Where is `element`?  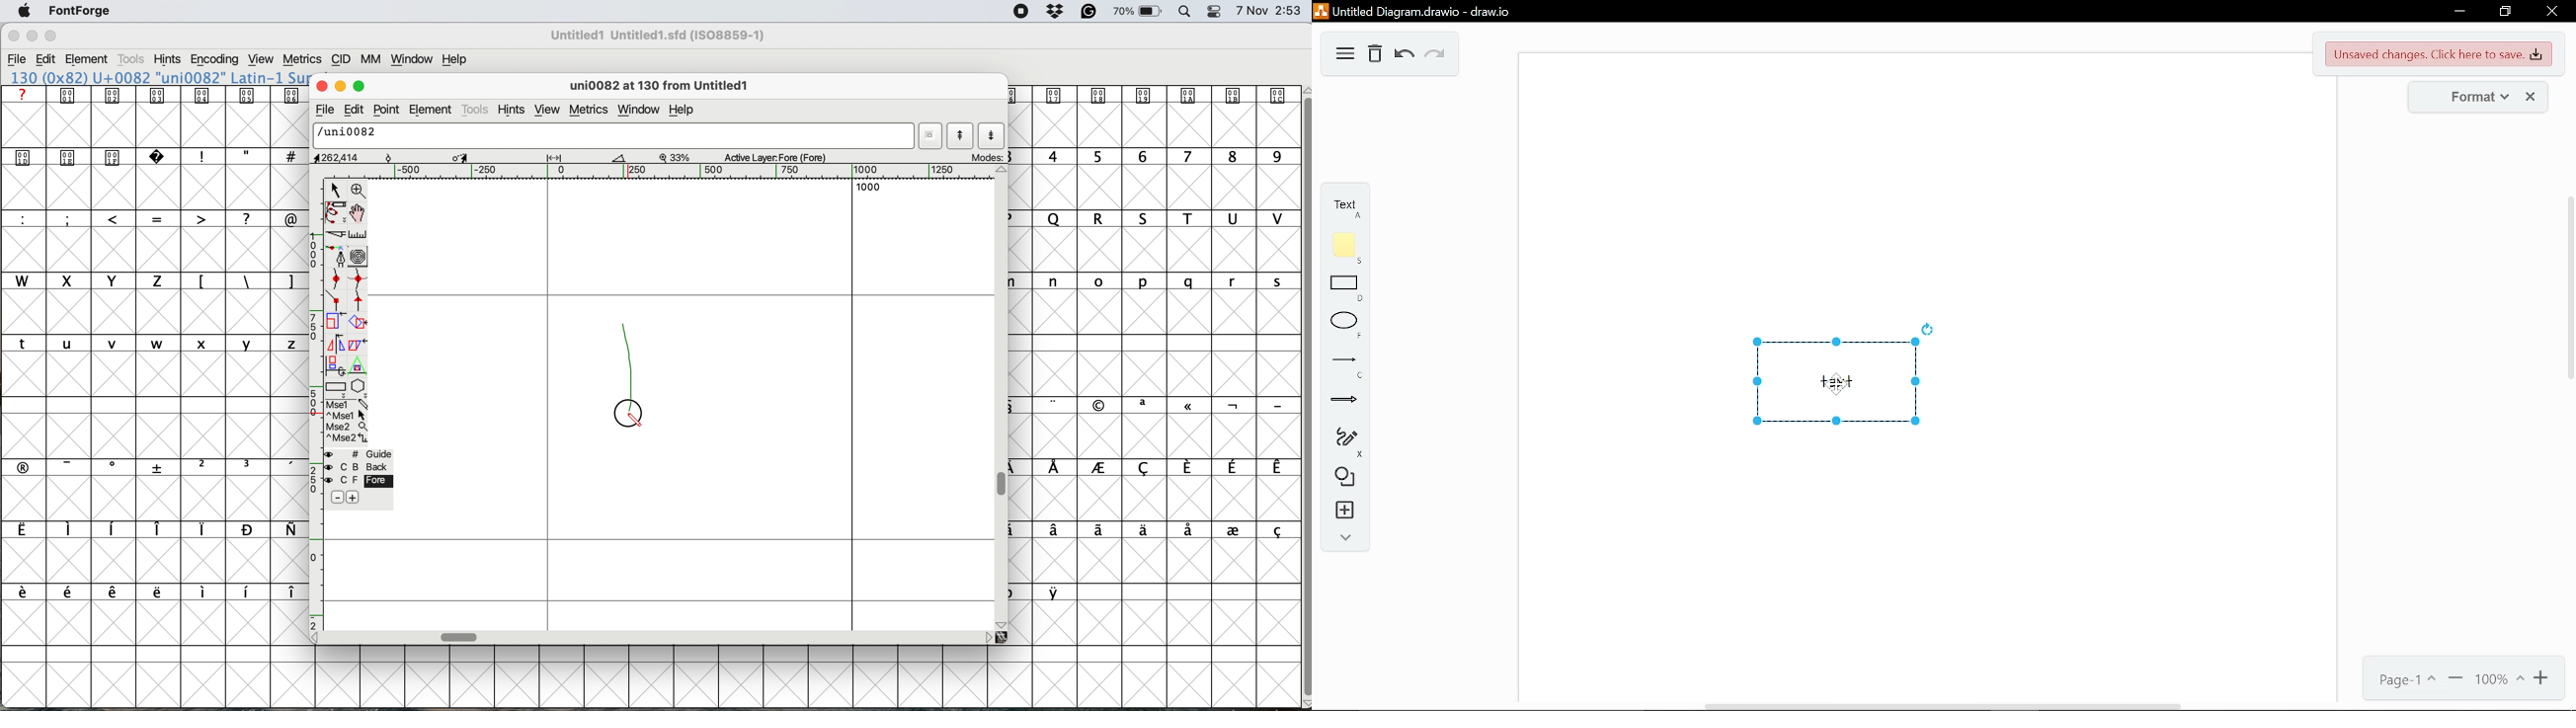
element is located at coordinates (92, 59).